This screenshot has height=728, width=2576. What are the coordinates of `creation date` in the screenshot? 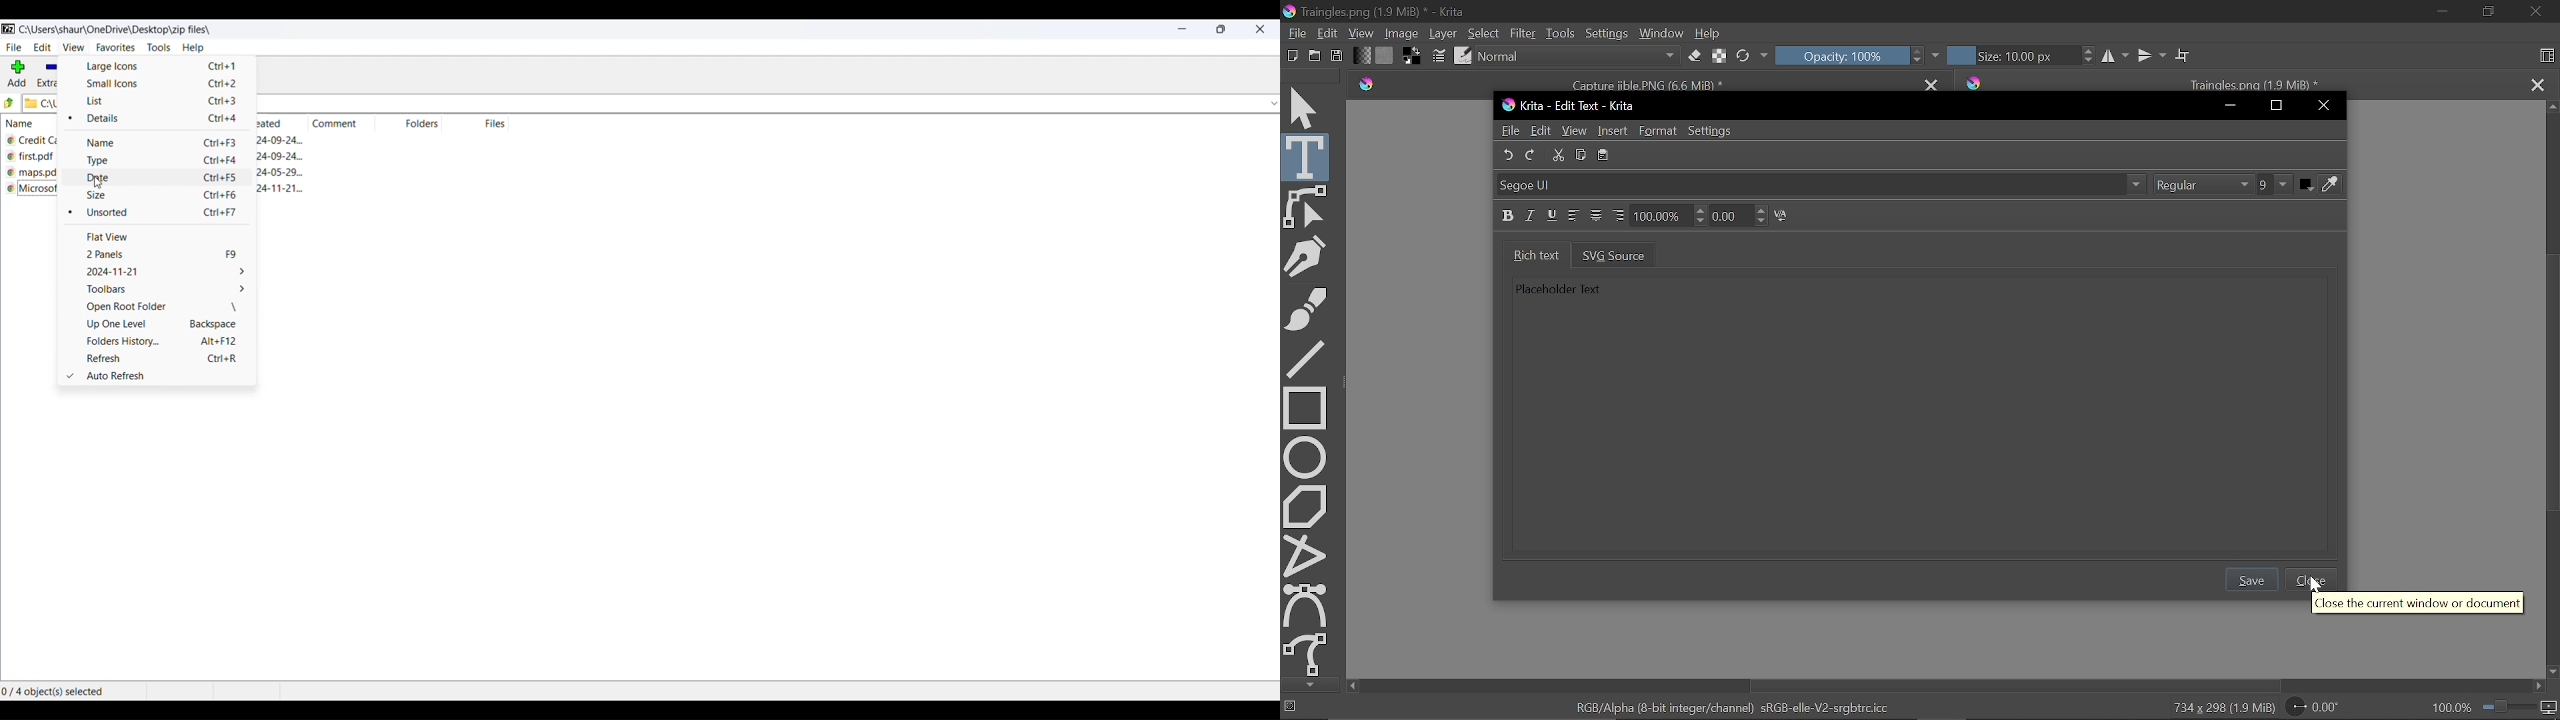 It's located at (279, 157).